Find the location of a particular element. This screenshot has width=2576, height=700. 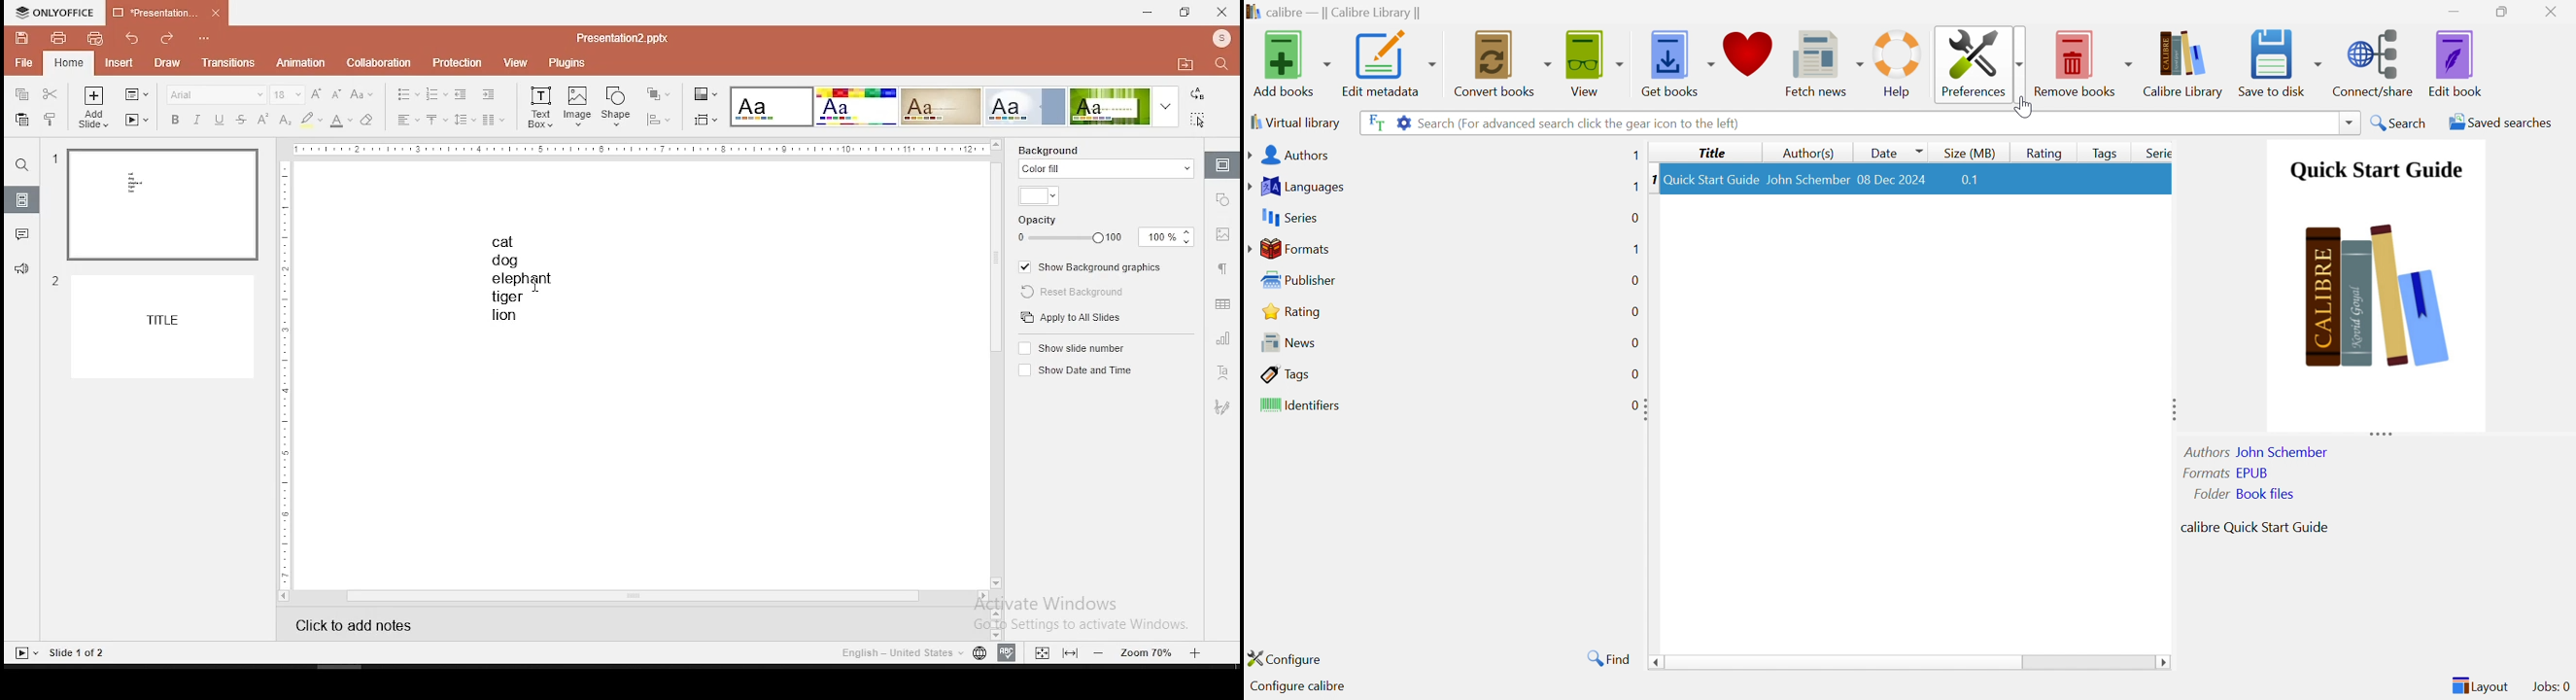

image is located at coordinates (577, 107).